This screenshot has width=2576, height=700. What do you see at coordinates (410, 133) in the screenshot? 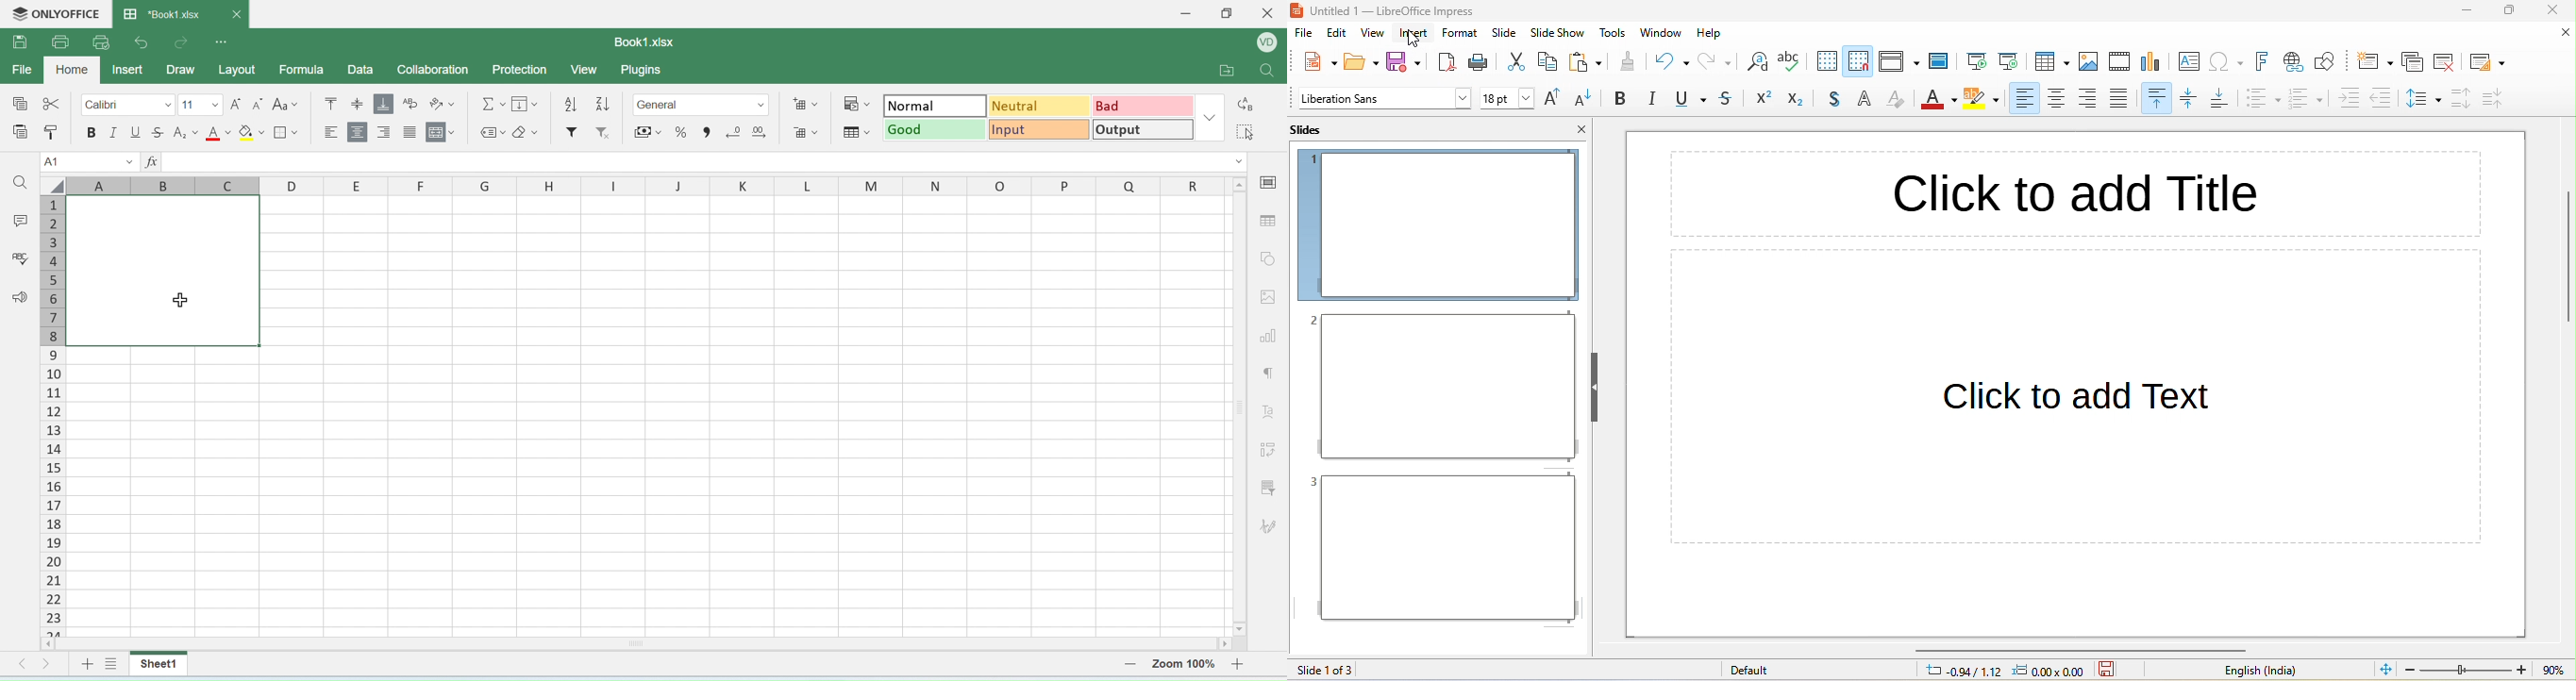
I see `center align` at bounding box center [410, 133].